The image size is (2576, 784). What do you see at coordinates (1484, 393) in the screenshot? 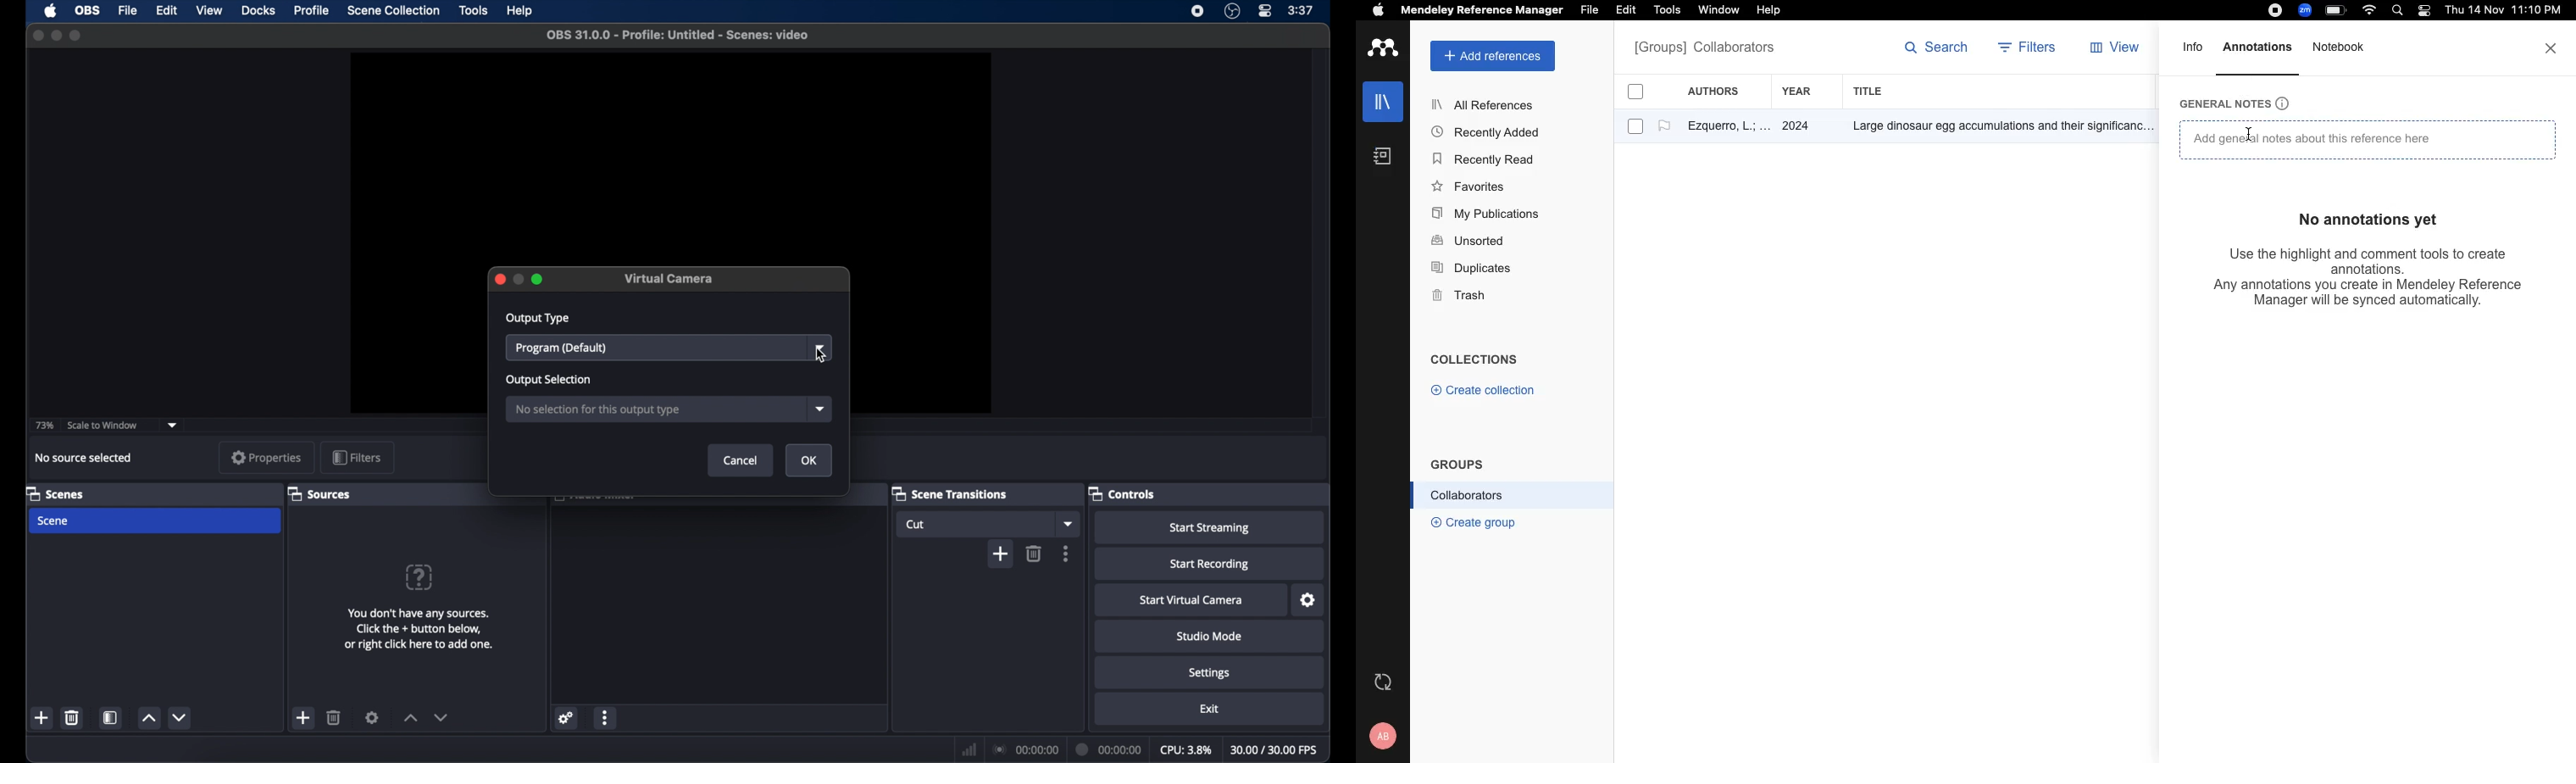
I see `© Create collection` at bounding box center [1484, 393].